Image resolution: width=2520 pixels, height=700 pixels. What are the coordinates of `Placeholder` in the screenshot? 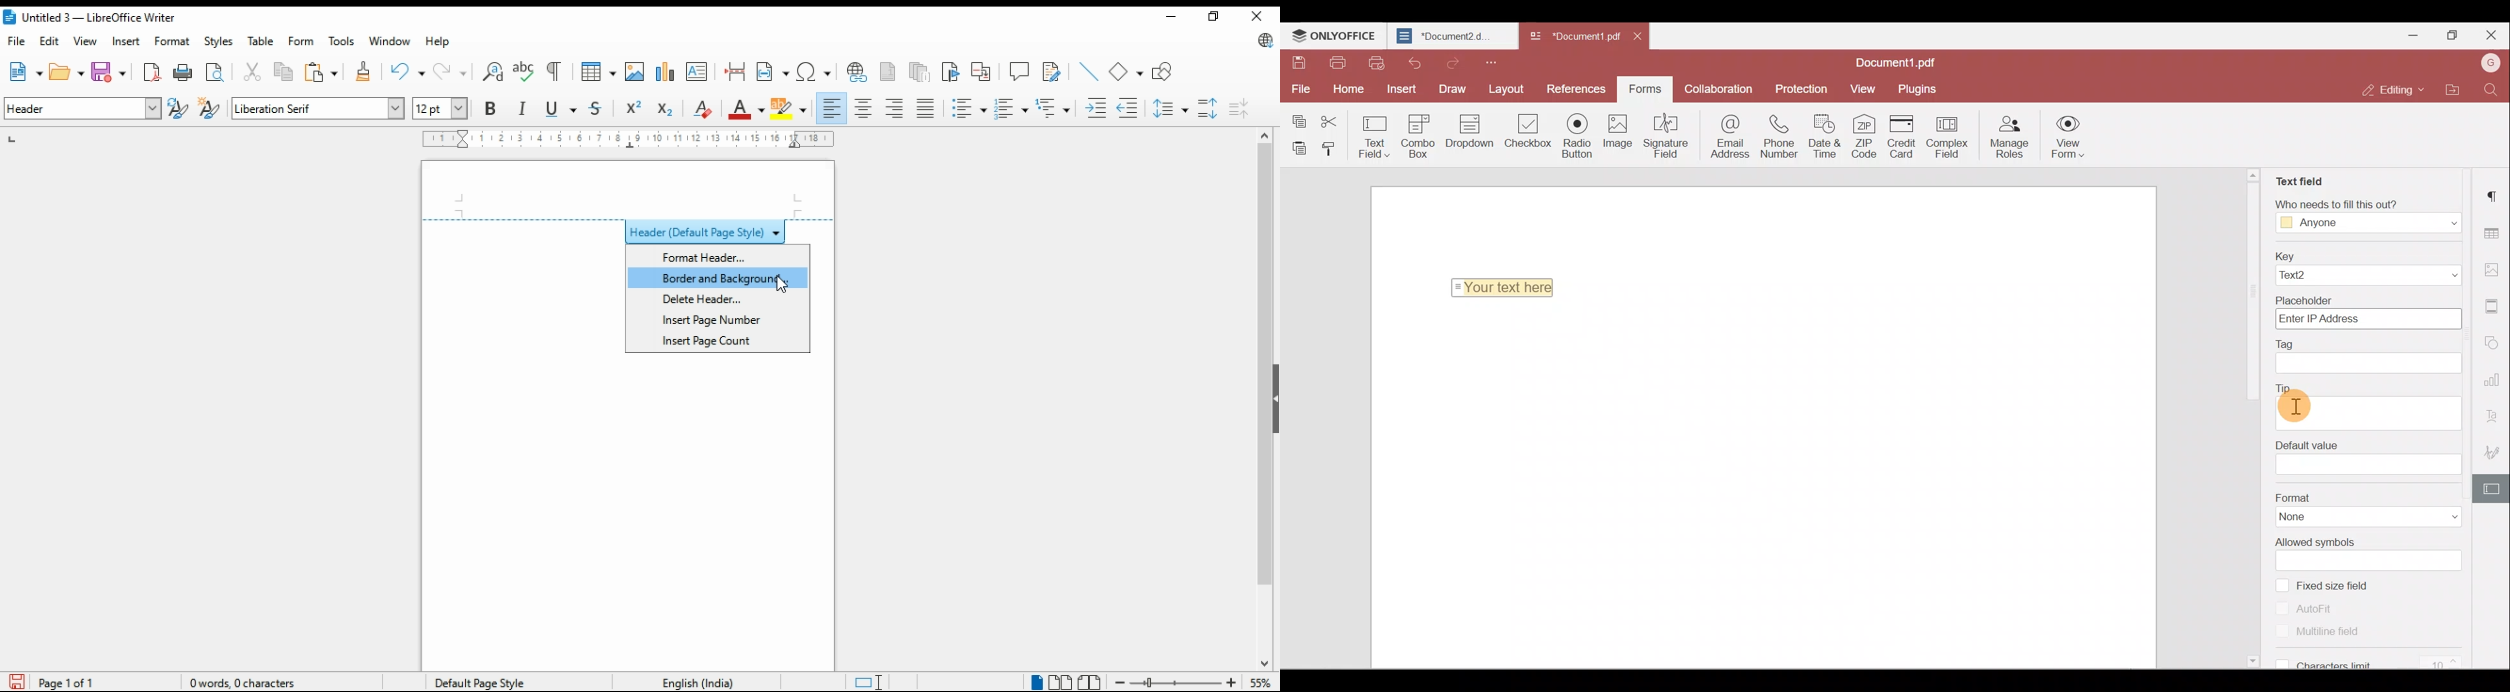 It's located at (2367, 298).